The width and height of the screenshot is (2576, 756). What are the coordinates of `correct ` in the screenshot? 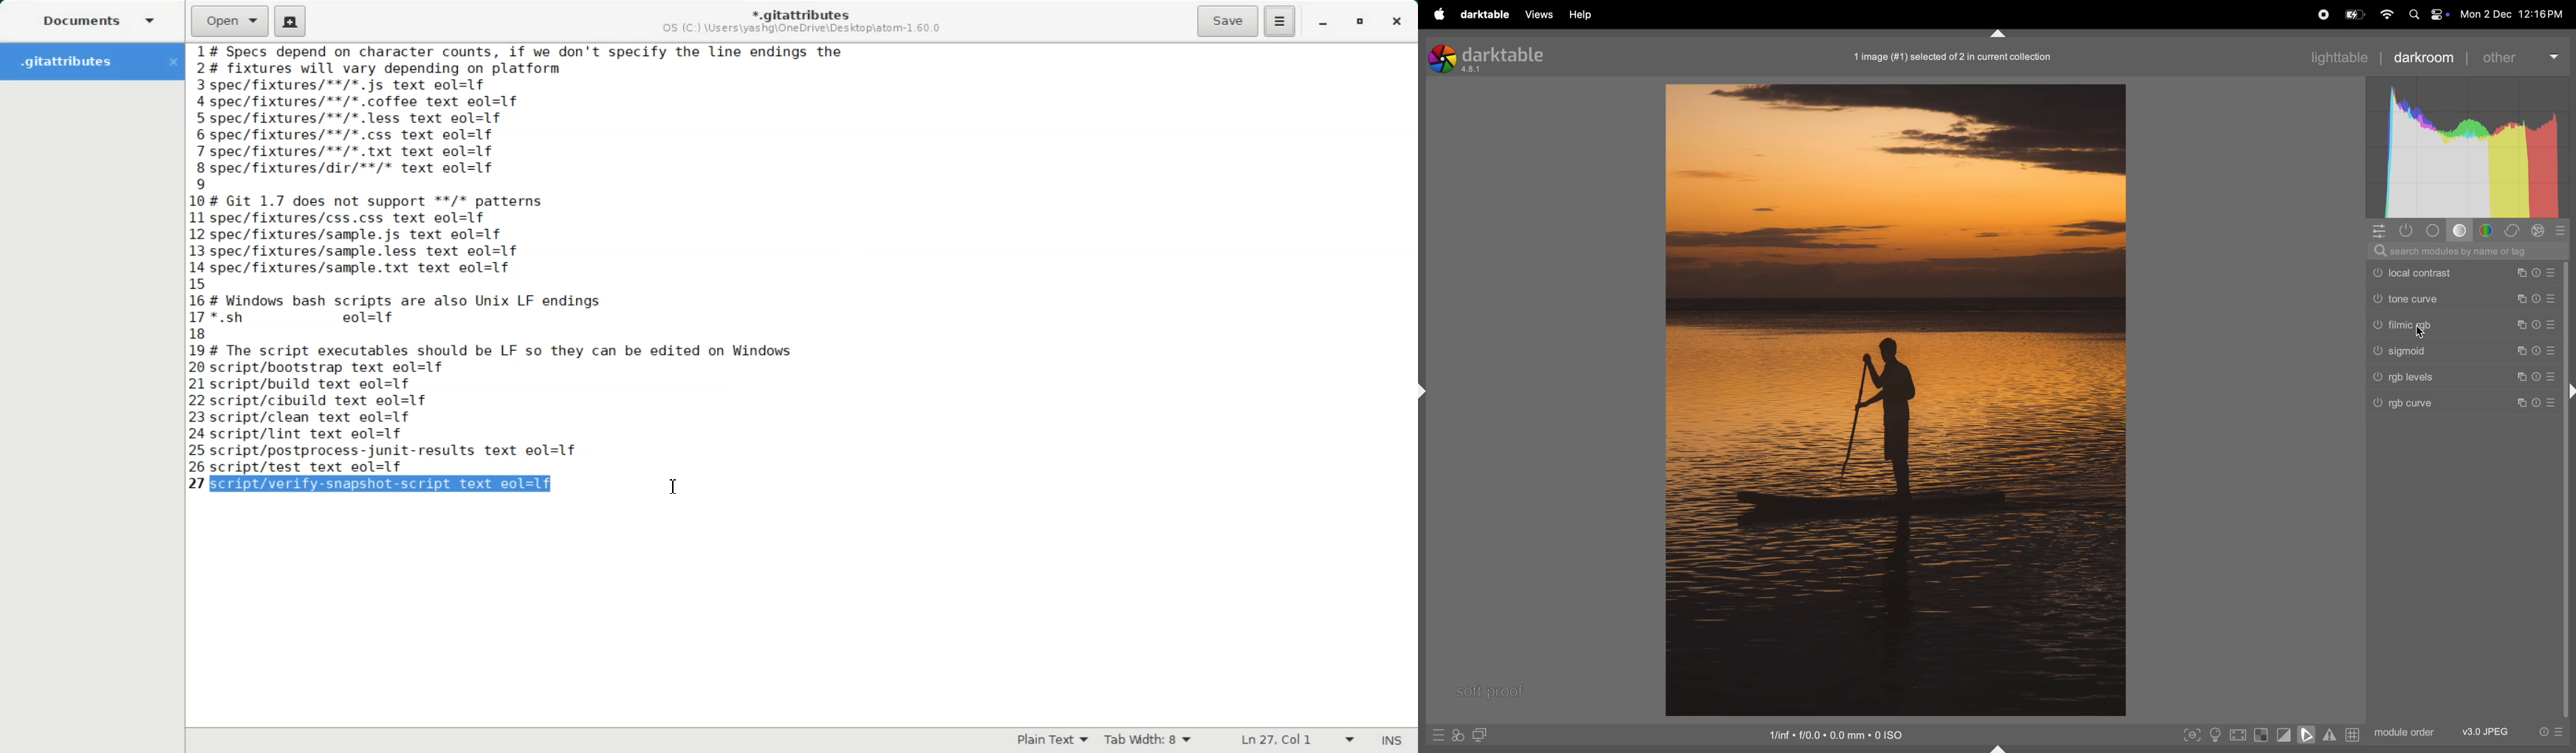 It's located at (2512, 231).